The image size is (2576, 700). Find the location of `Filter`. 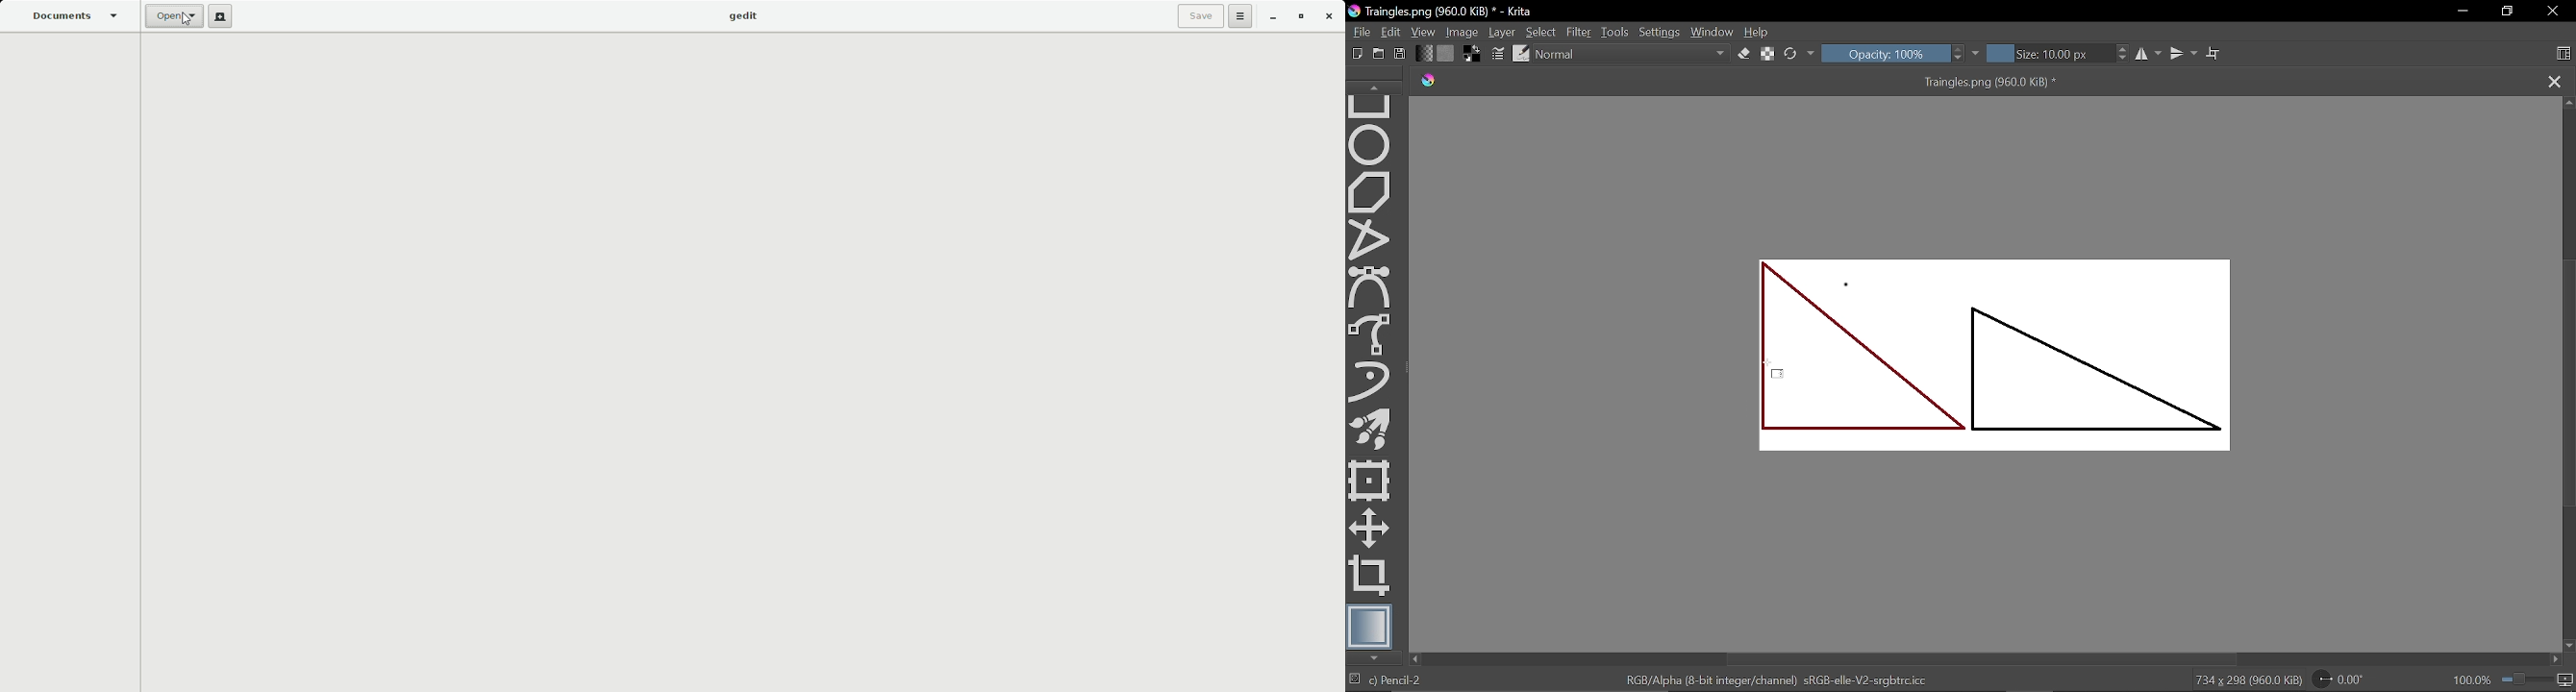

Filter is located at coordinates (1580, 31).